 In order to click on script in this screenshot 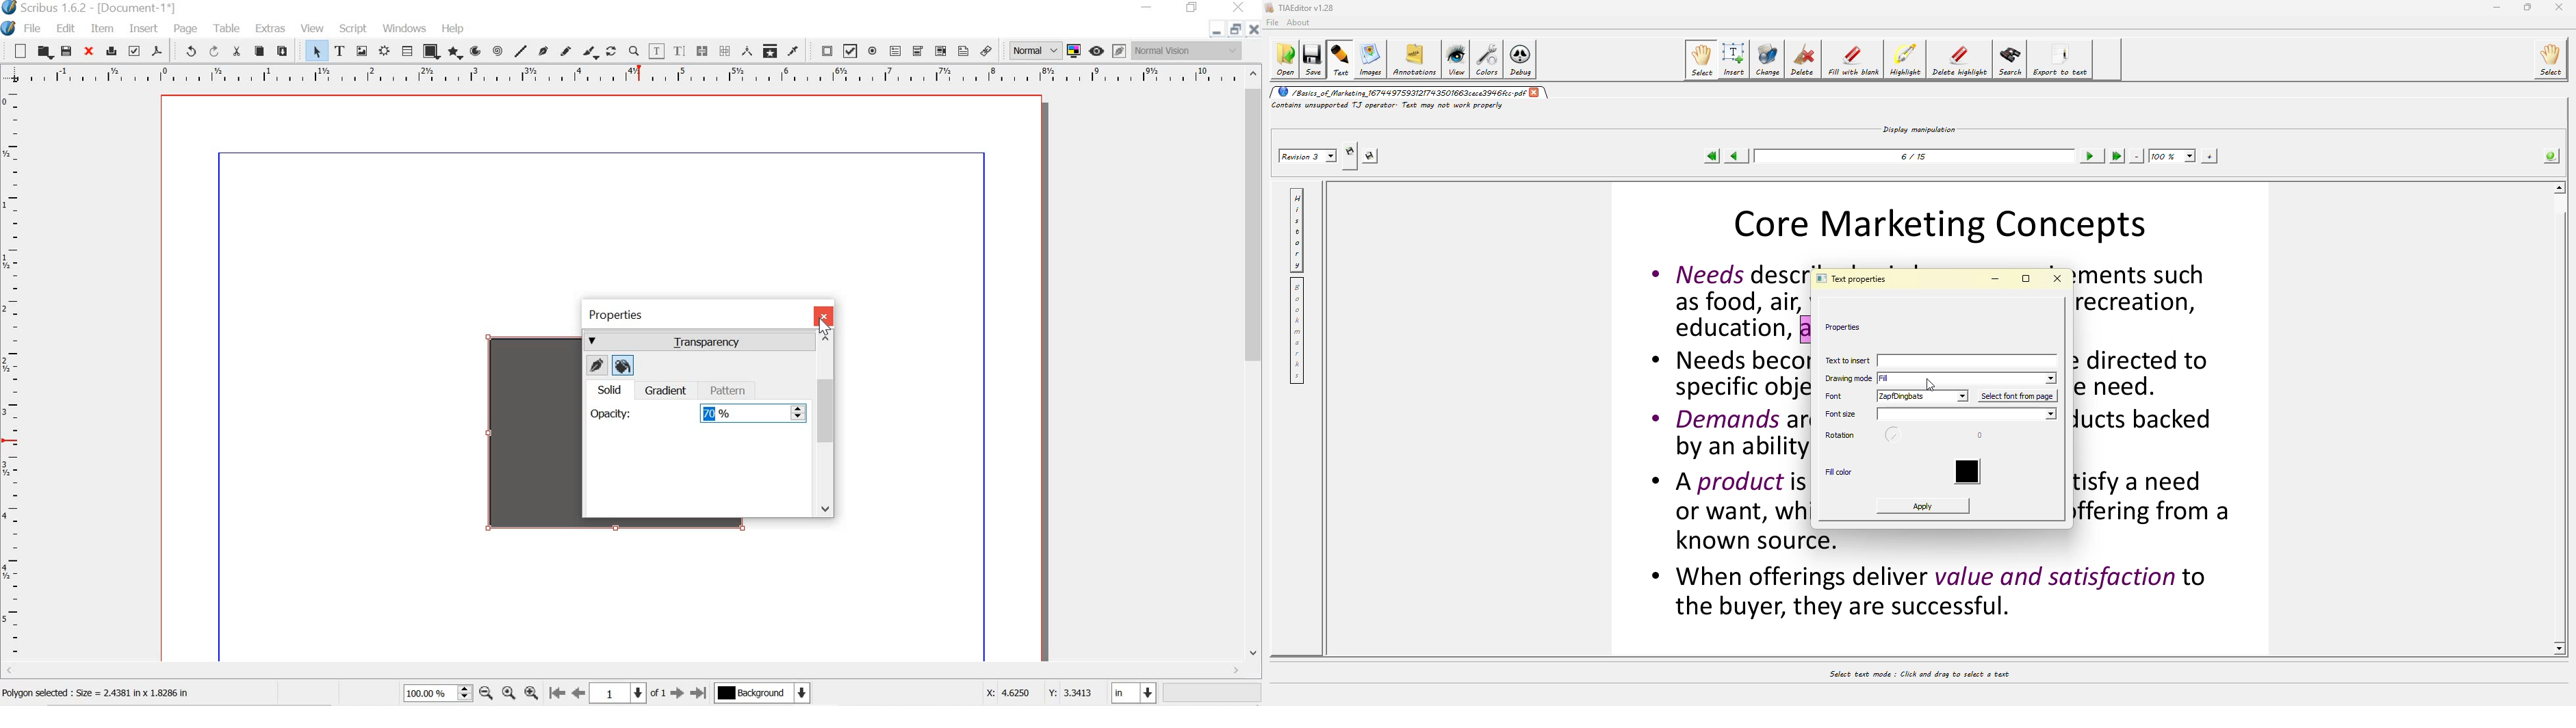, I will do `click(354, 29)`.